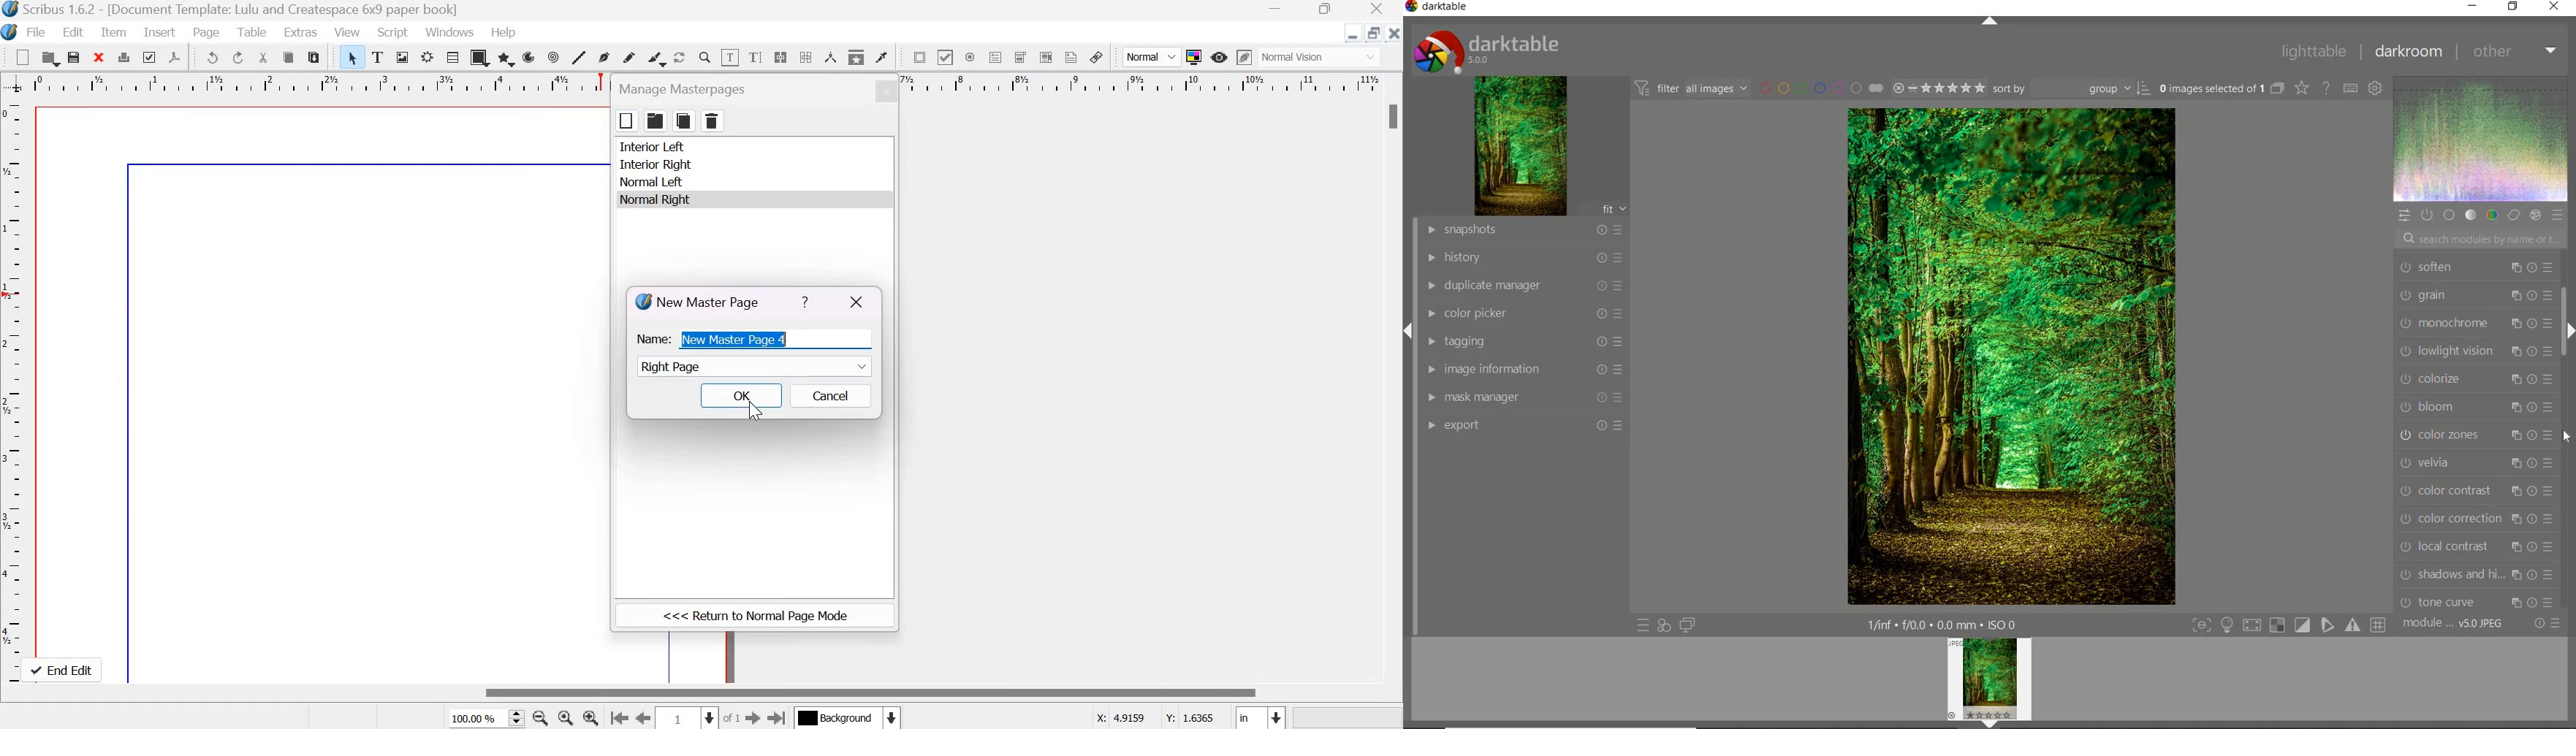  What do you see at coordinates (300, 32) in the screenshot?
I see `Extras` at bounding box center [300, 32].